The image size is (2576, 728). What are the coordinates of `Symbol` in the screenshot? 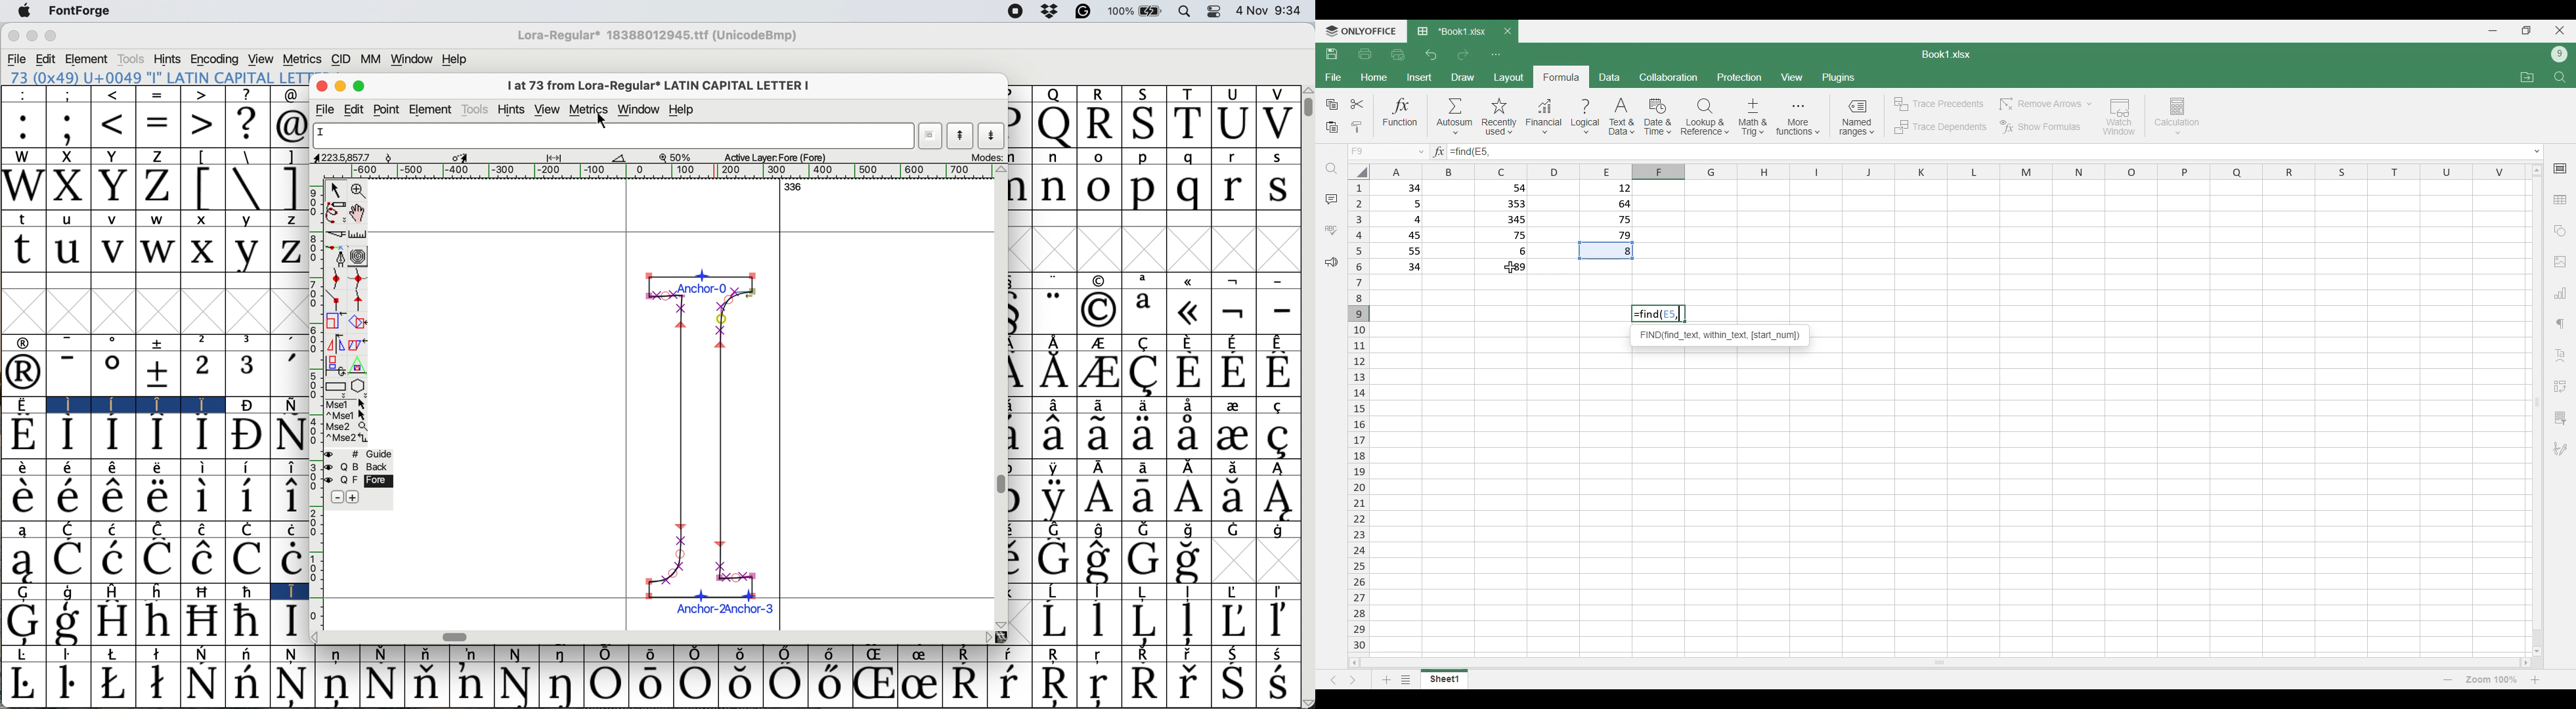 It's located at (1143, 684).